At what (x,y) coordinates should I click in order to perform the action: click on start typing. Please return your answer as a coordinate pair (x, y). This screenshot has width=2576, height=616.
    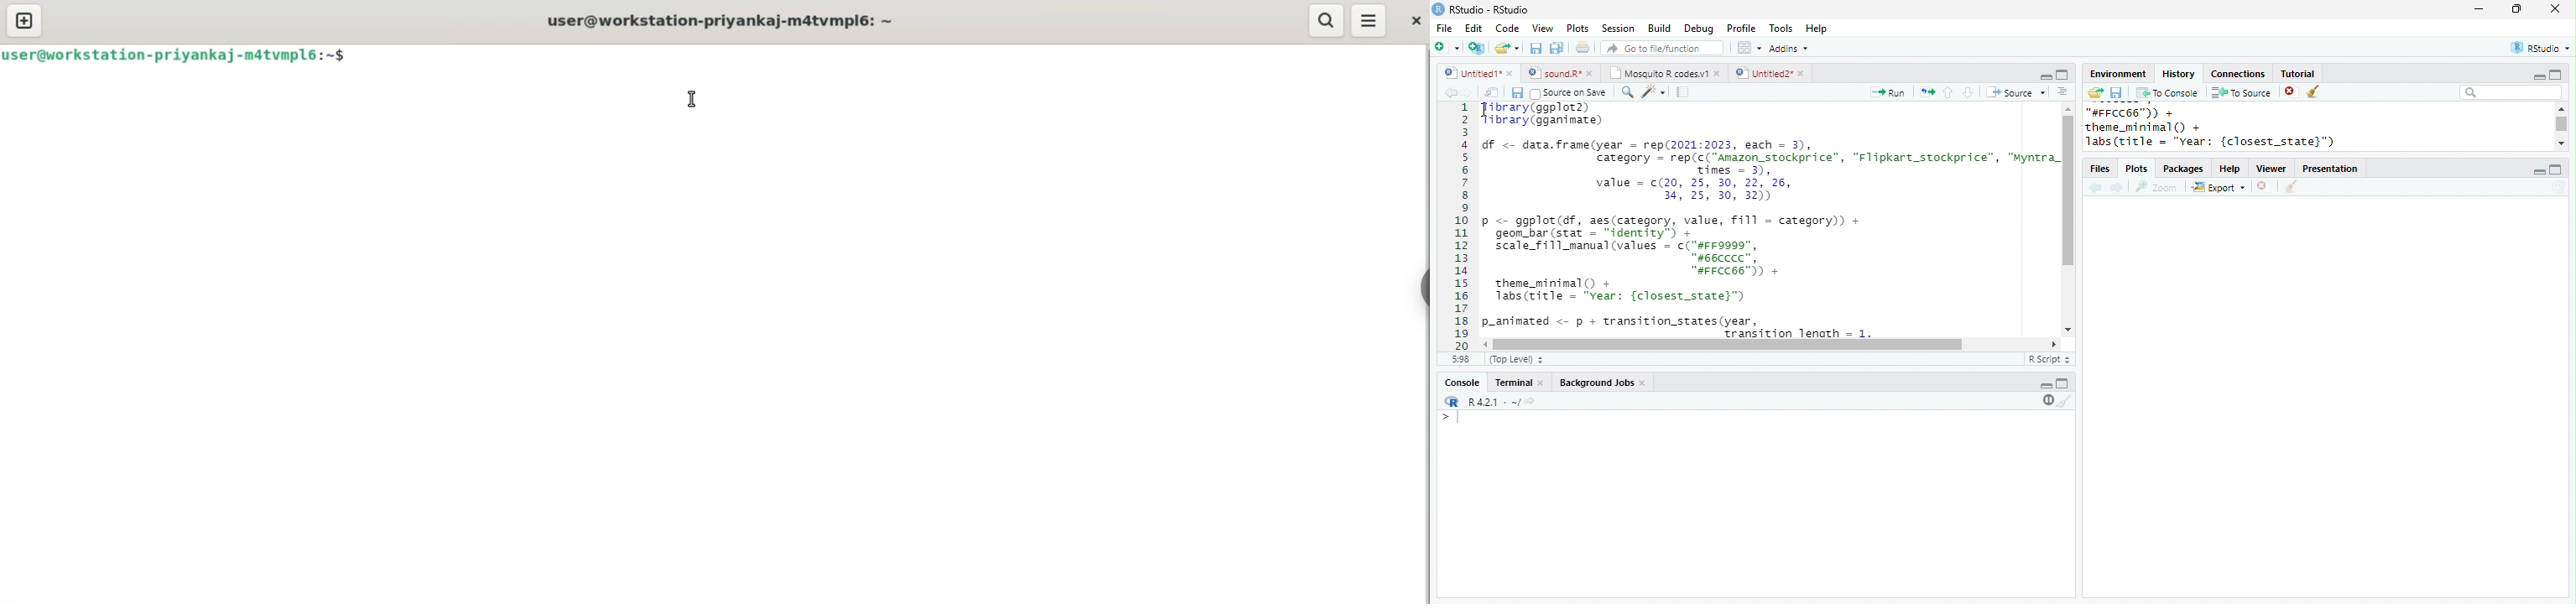
    Looking at the image, I should click on (1452, 417).